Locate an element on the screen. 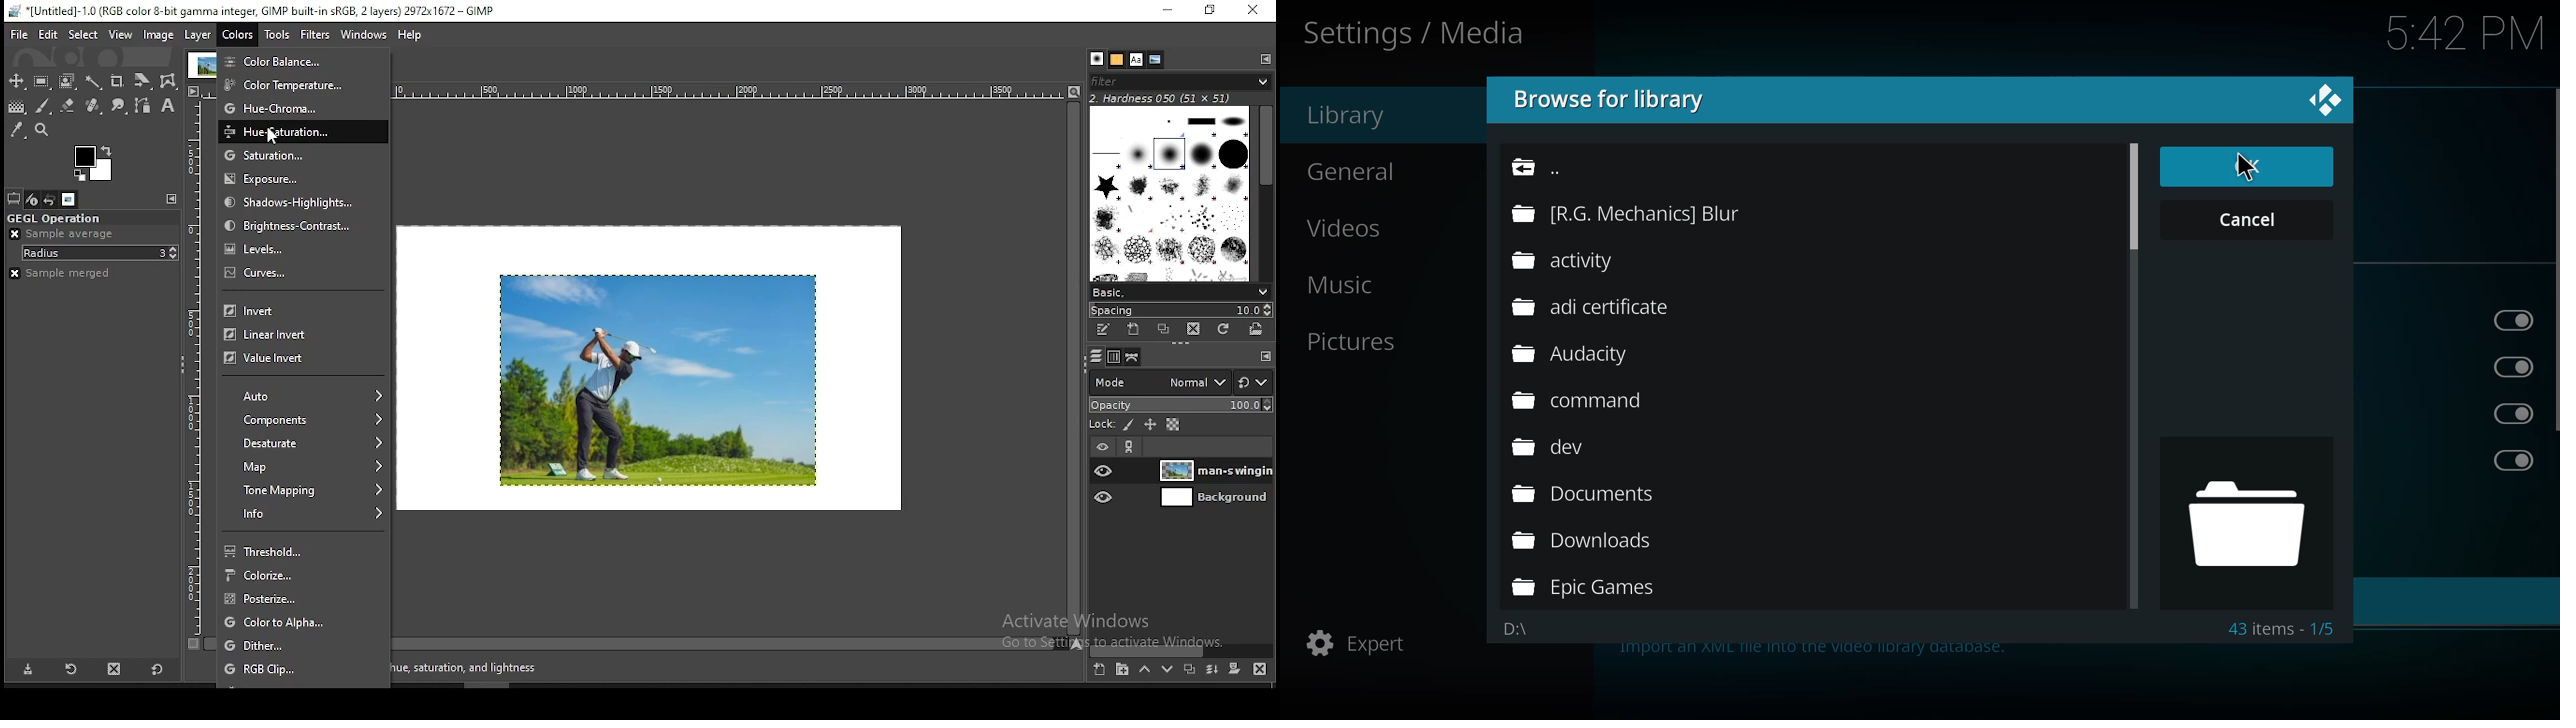 The height and width of the screenshot is (728, 2576). enabled is located at coordinates (2518, 414).